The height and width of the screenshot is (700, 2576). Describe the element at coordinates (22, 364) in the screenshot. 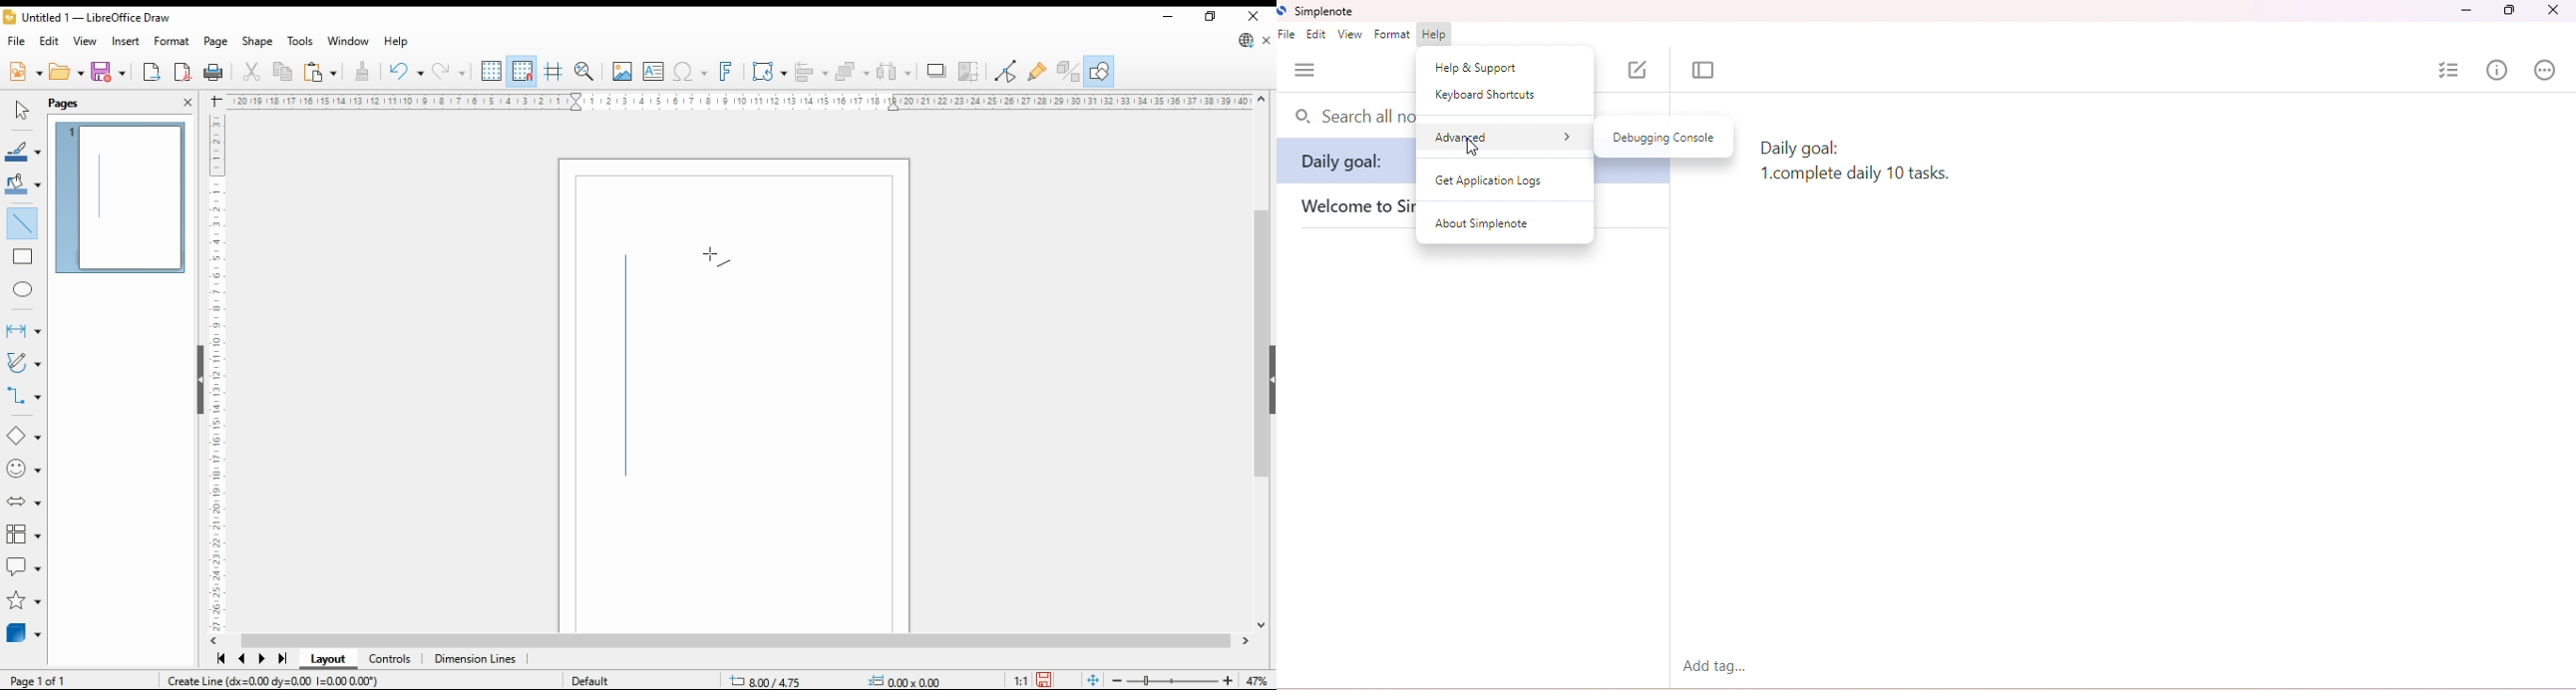

I see `curves and polygons` at that location.